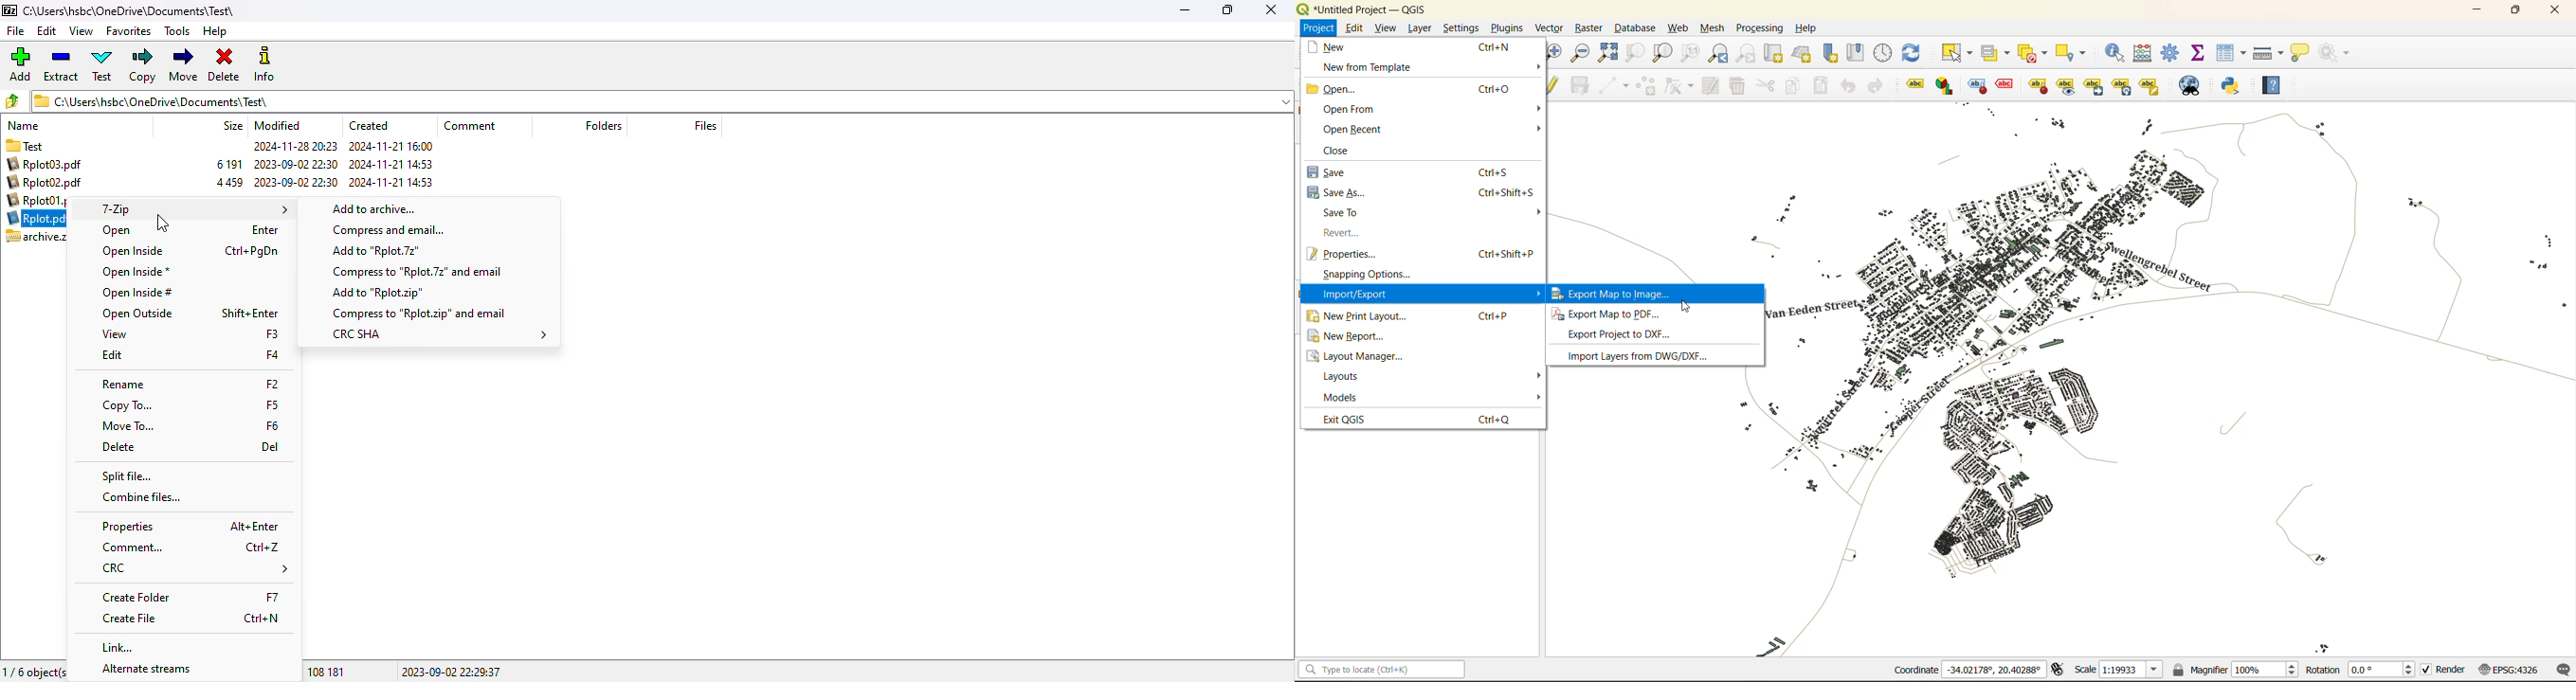  What do you see at coordinates (2066, 85) in the screenshot?
I see `Move a label, diagrams or callout ` at bounding box center [2066, 85].